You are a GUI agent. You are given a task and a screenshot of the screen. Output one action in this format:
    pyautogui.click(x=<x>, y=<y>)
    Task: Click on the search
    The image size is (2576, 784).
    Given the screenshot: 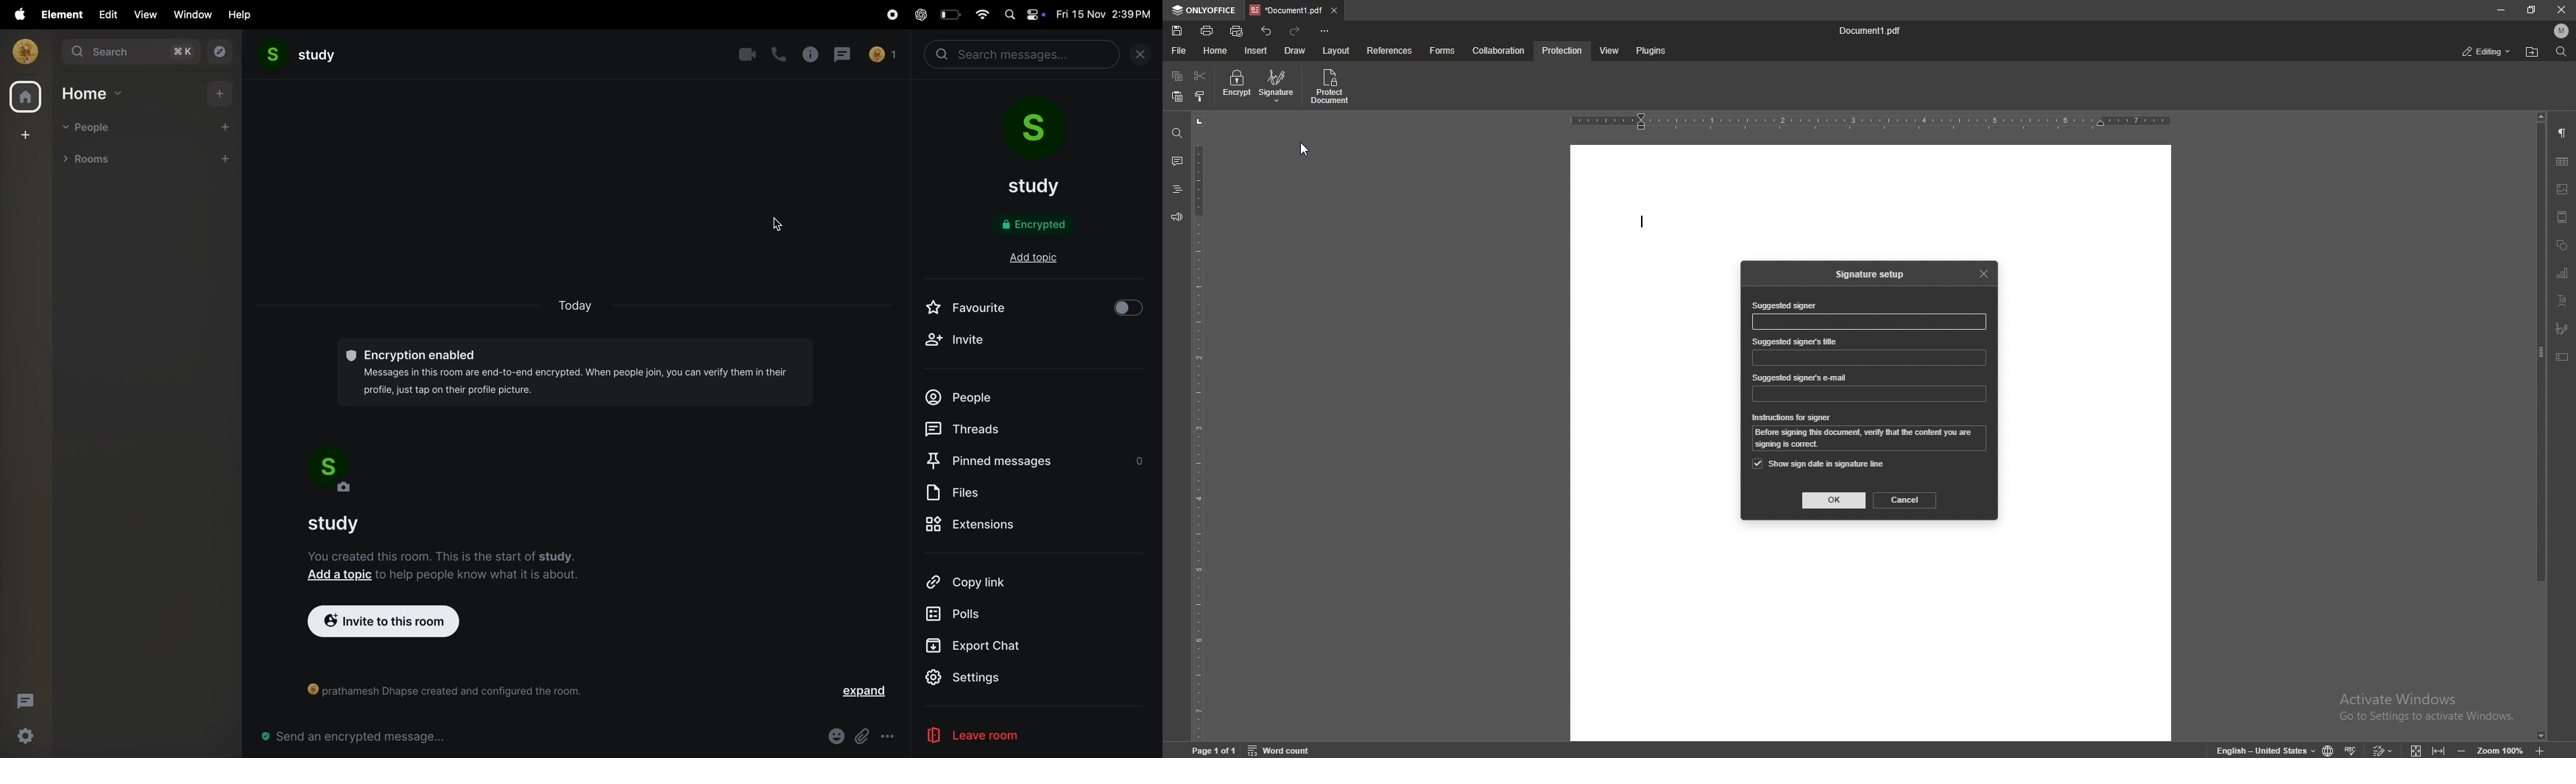 What is the action you would take?
    pyautogui.click(x=131, y=51)
    